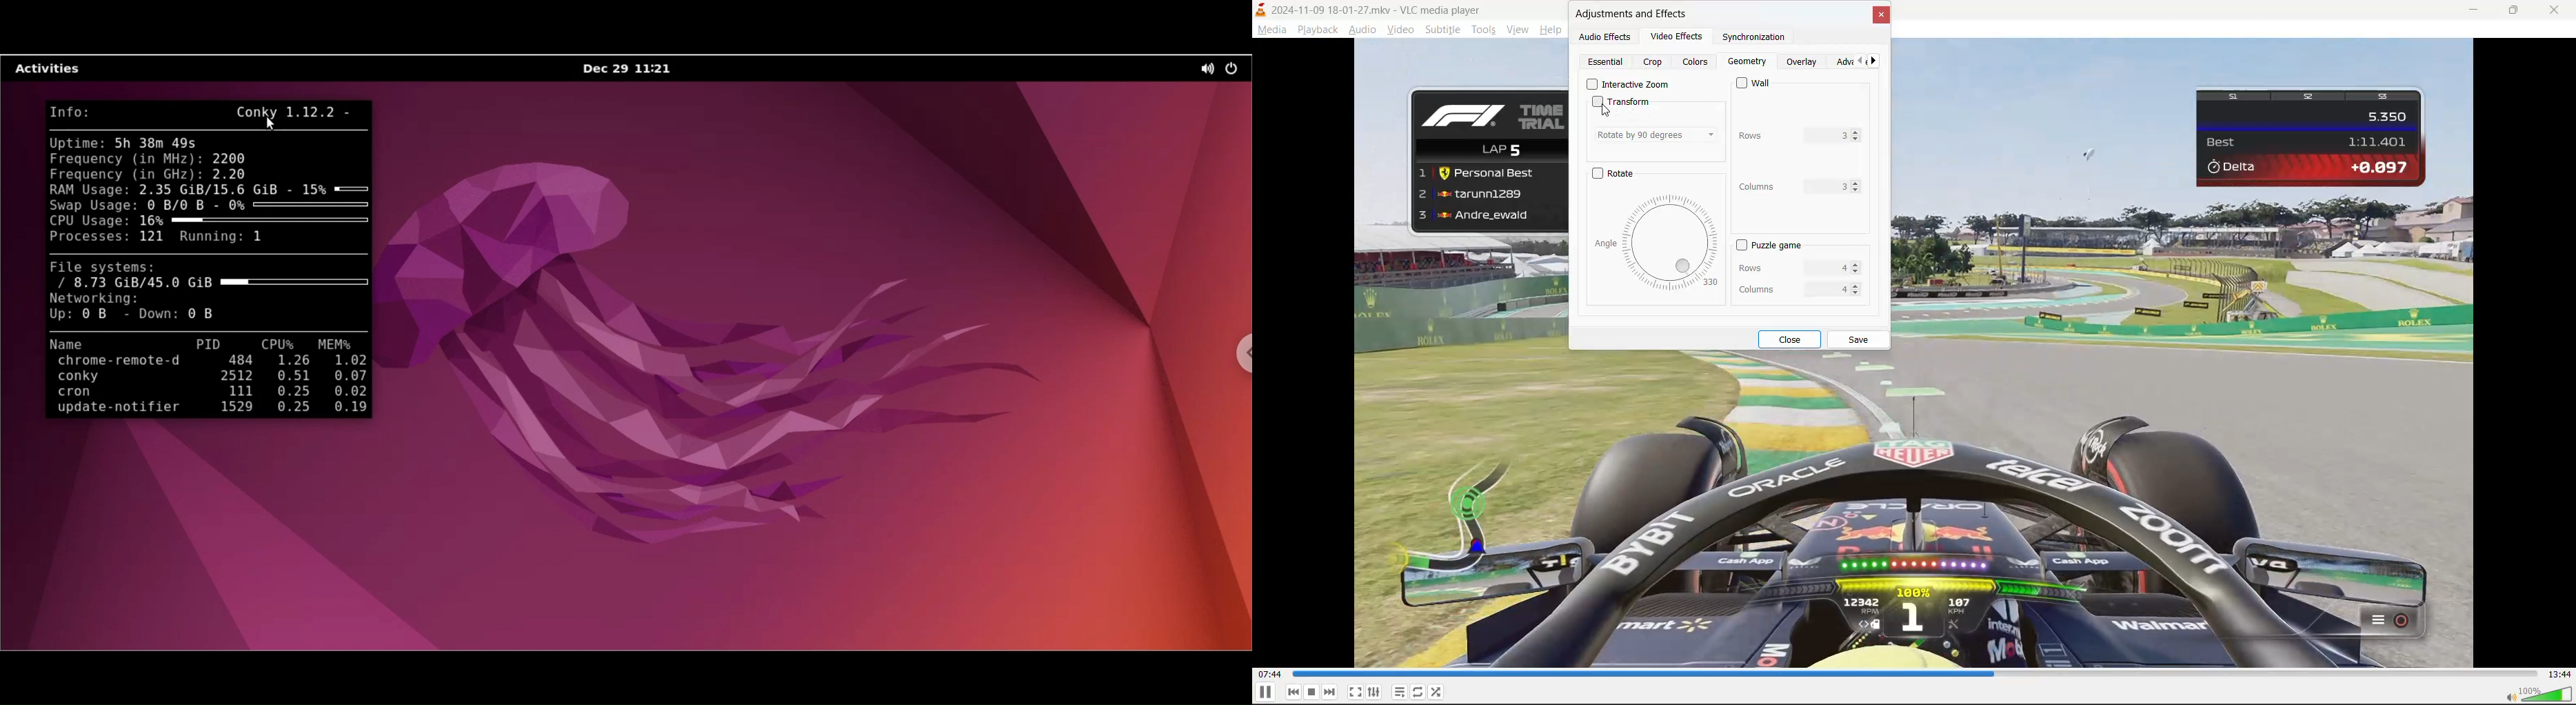  Describe the element at coordinates (1876, 61) in the screenshot. I see `next` at that location.